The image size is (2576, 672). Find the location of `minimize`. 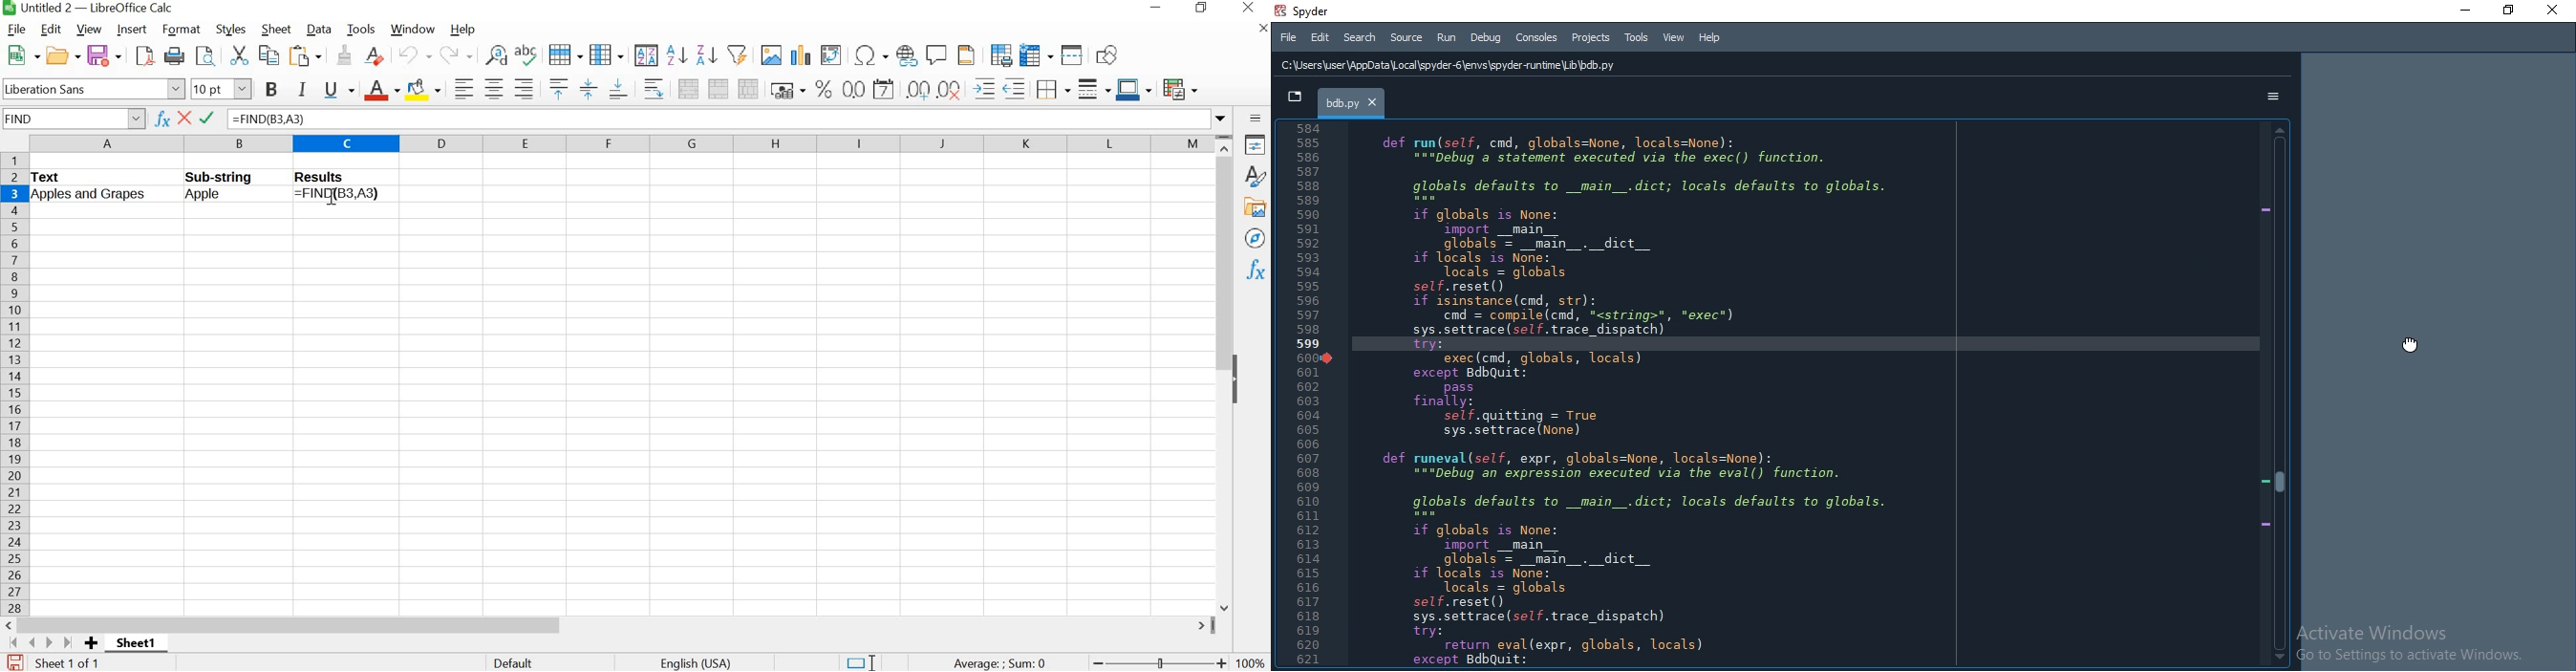

minimize is located at coordinates (1158, 8).